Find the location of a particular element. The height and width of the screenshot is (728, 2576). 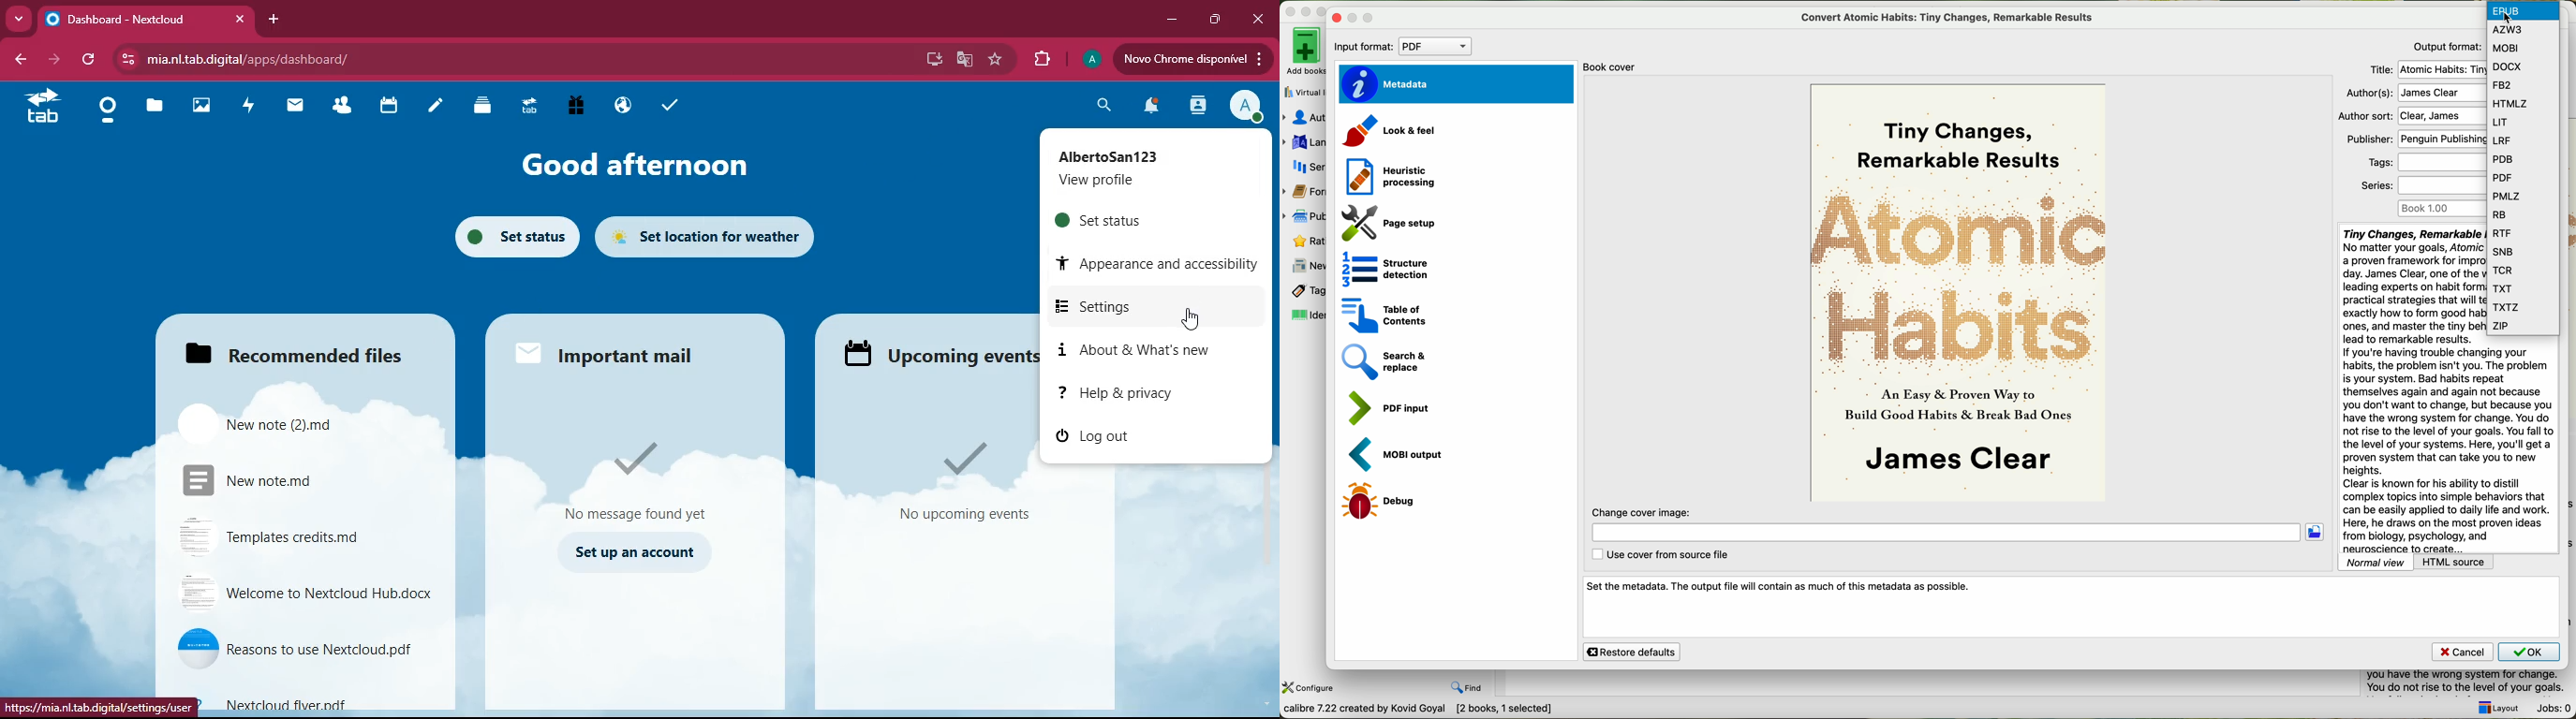

languages is located at coordinates (1304, 142).